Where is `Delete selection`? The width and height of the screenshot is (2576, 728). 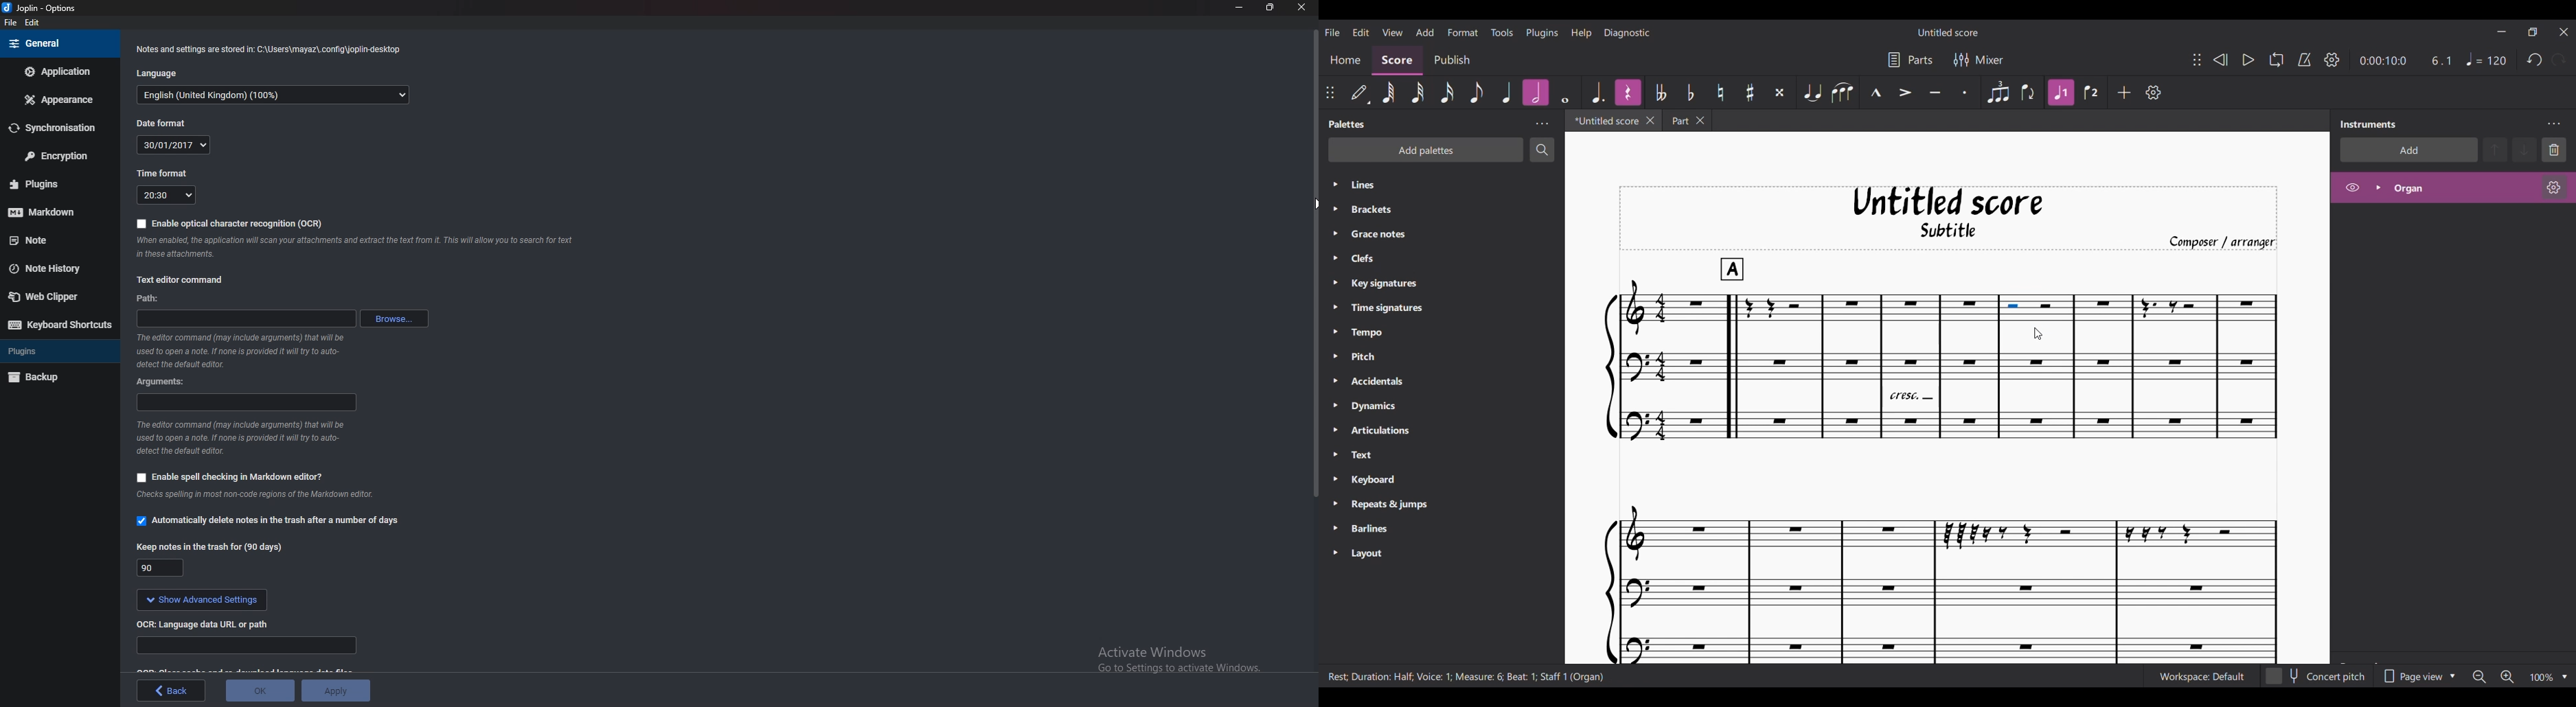
Delete selection is located at coordinates (2554, 150).